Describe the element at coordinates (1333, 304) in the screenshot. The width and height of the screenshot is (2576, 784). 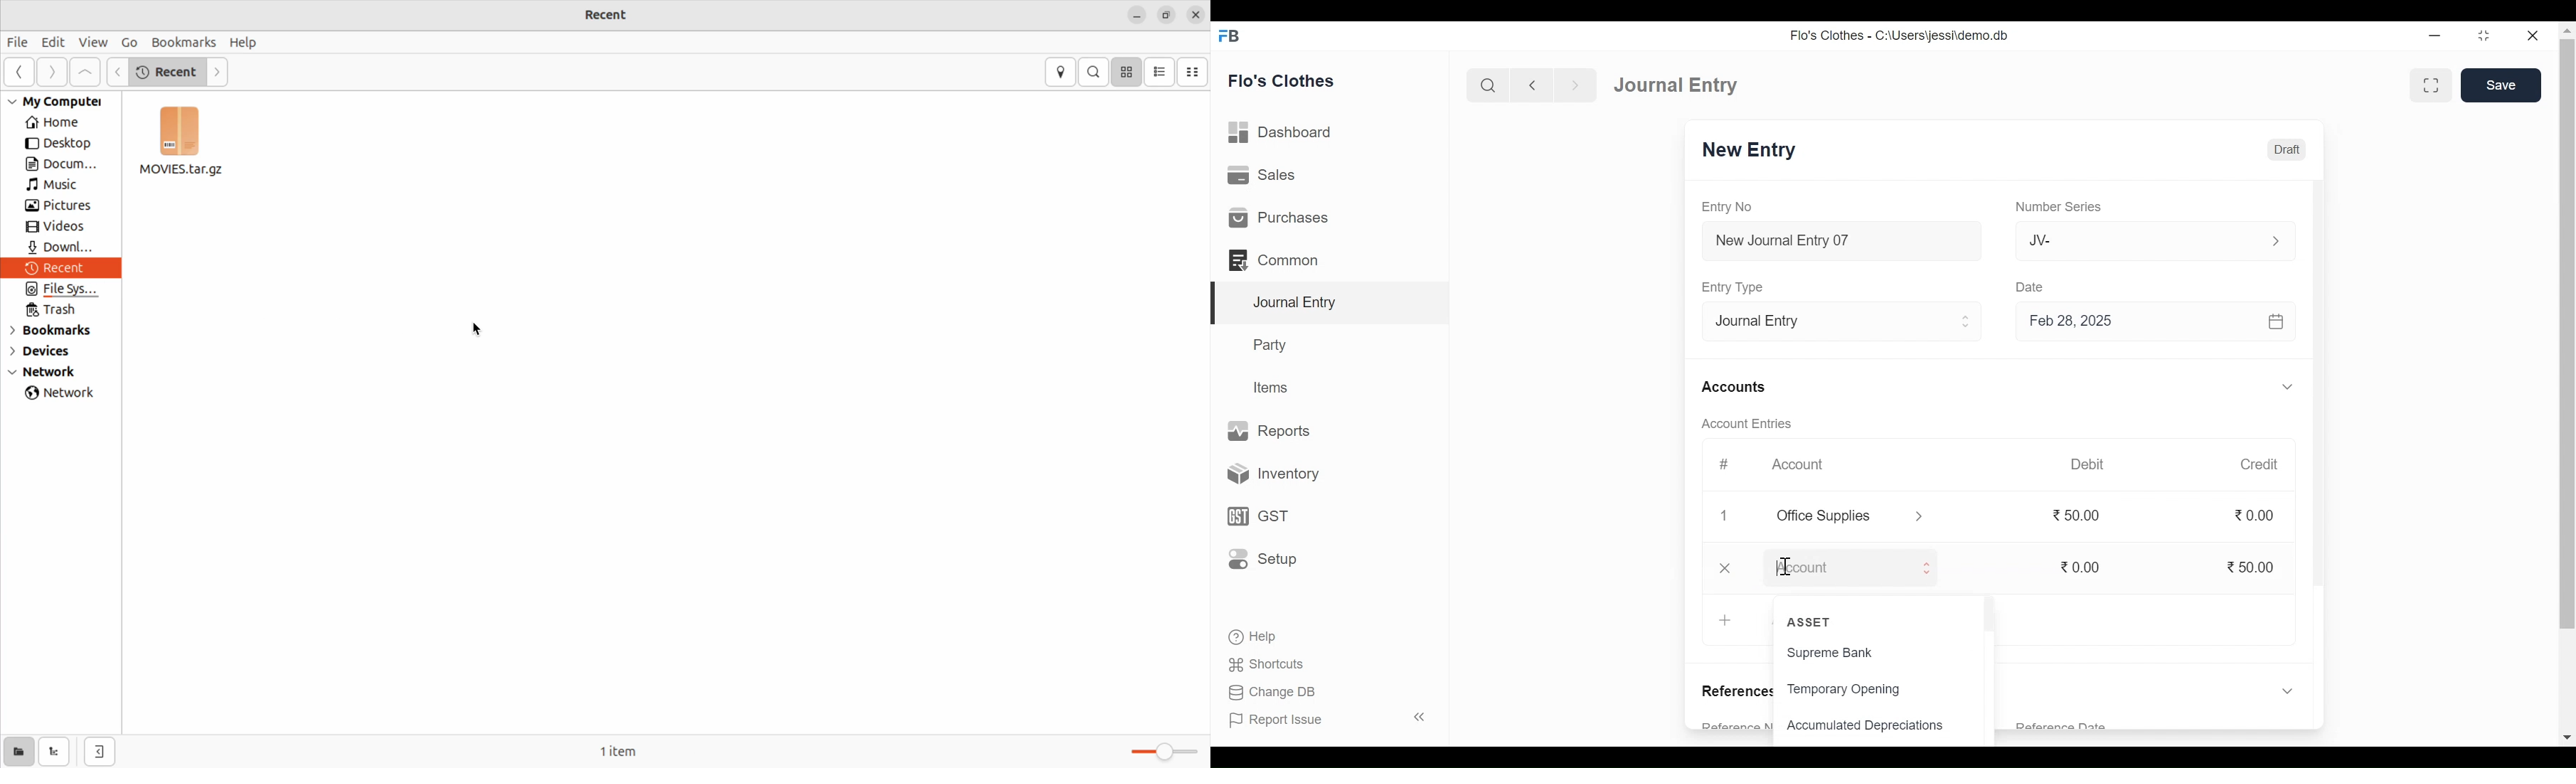
I see `Journal Entry` at that location.